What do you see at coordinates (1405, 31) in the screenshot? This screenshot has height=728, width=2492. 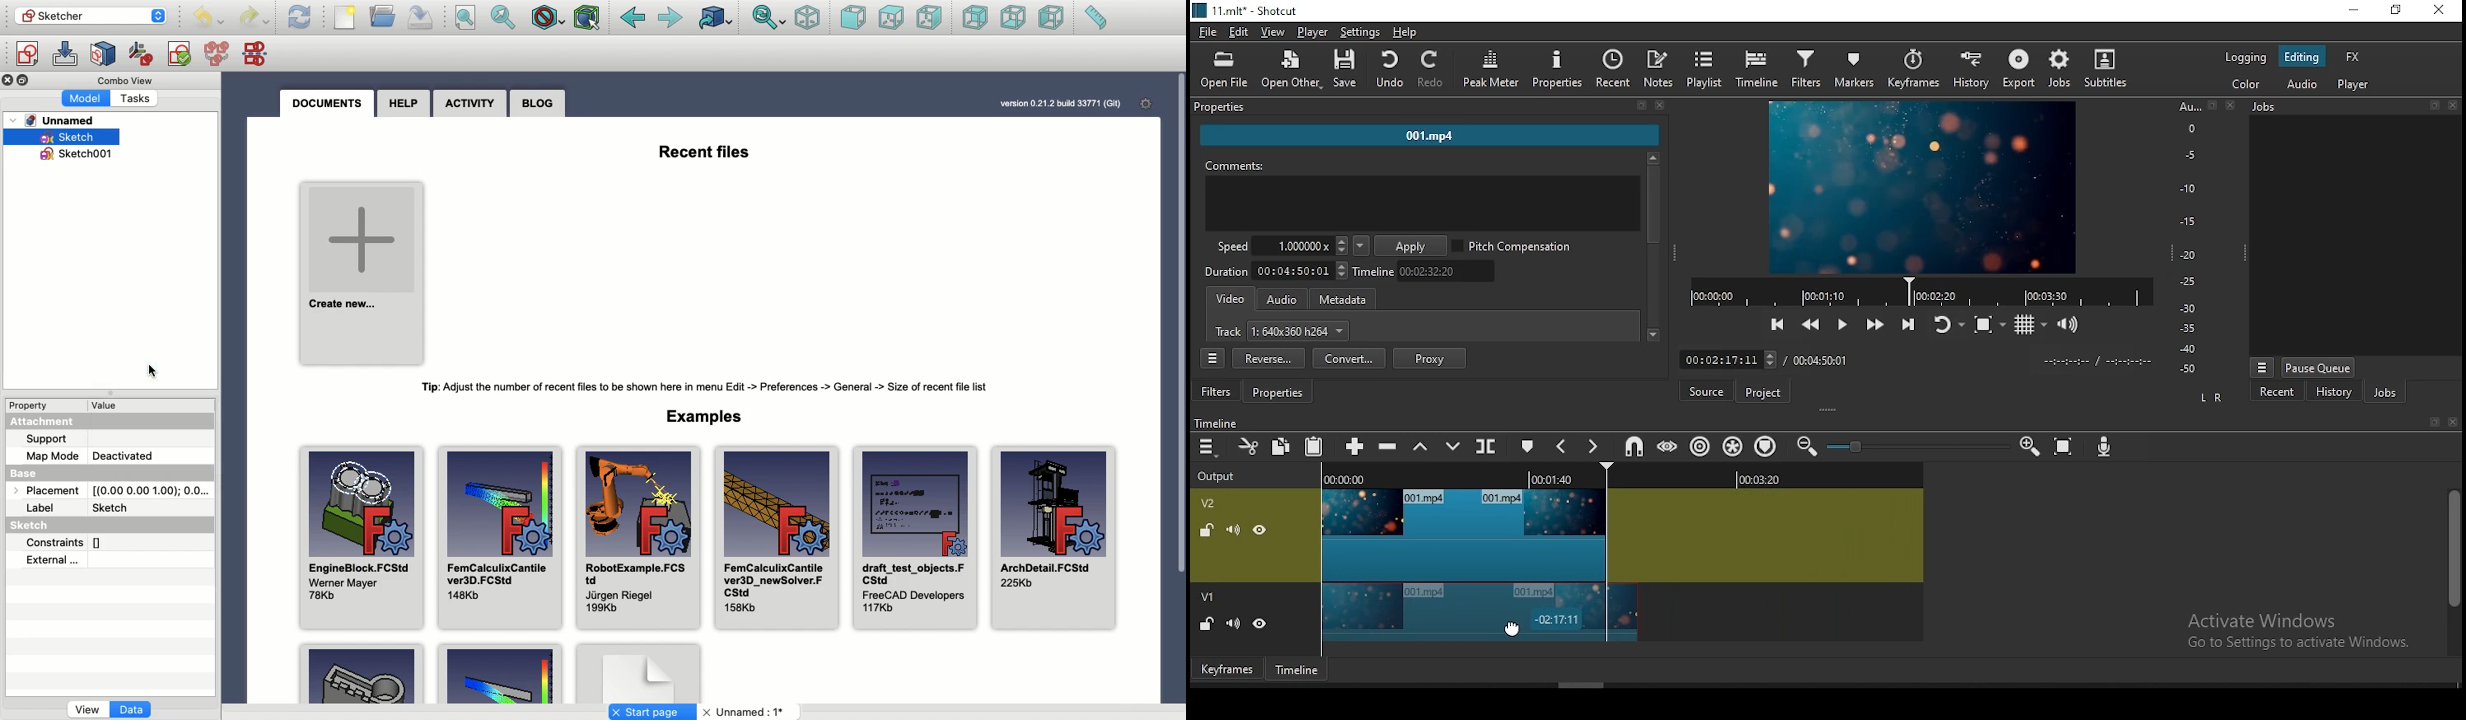 I see `help` at bounding box center [1405, 31].